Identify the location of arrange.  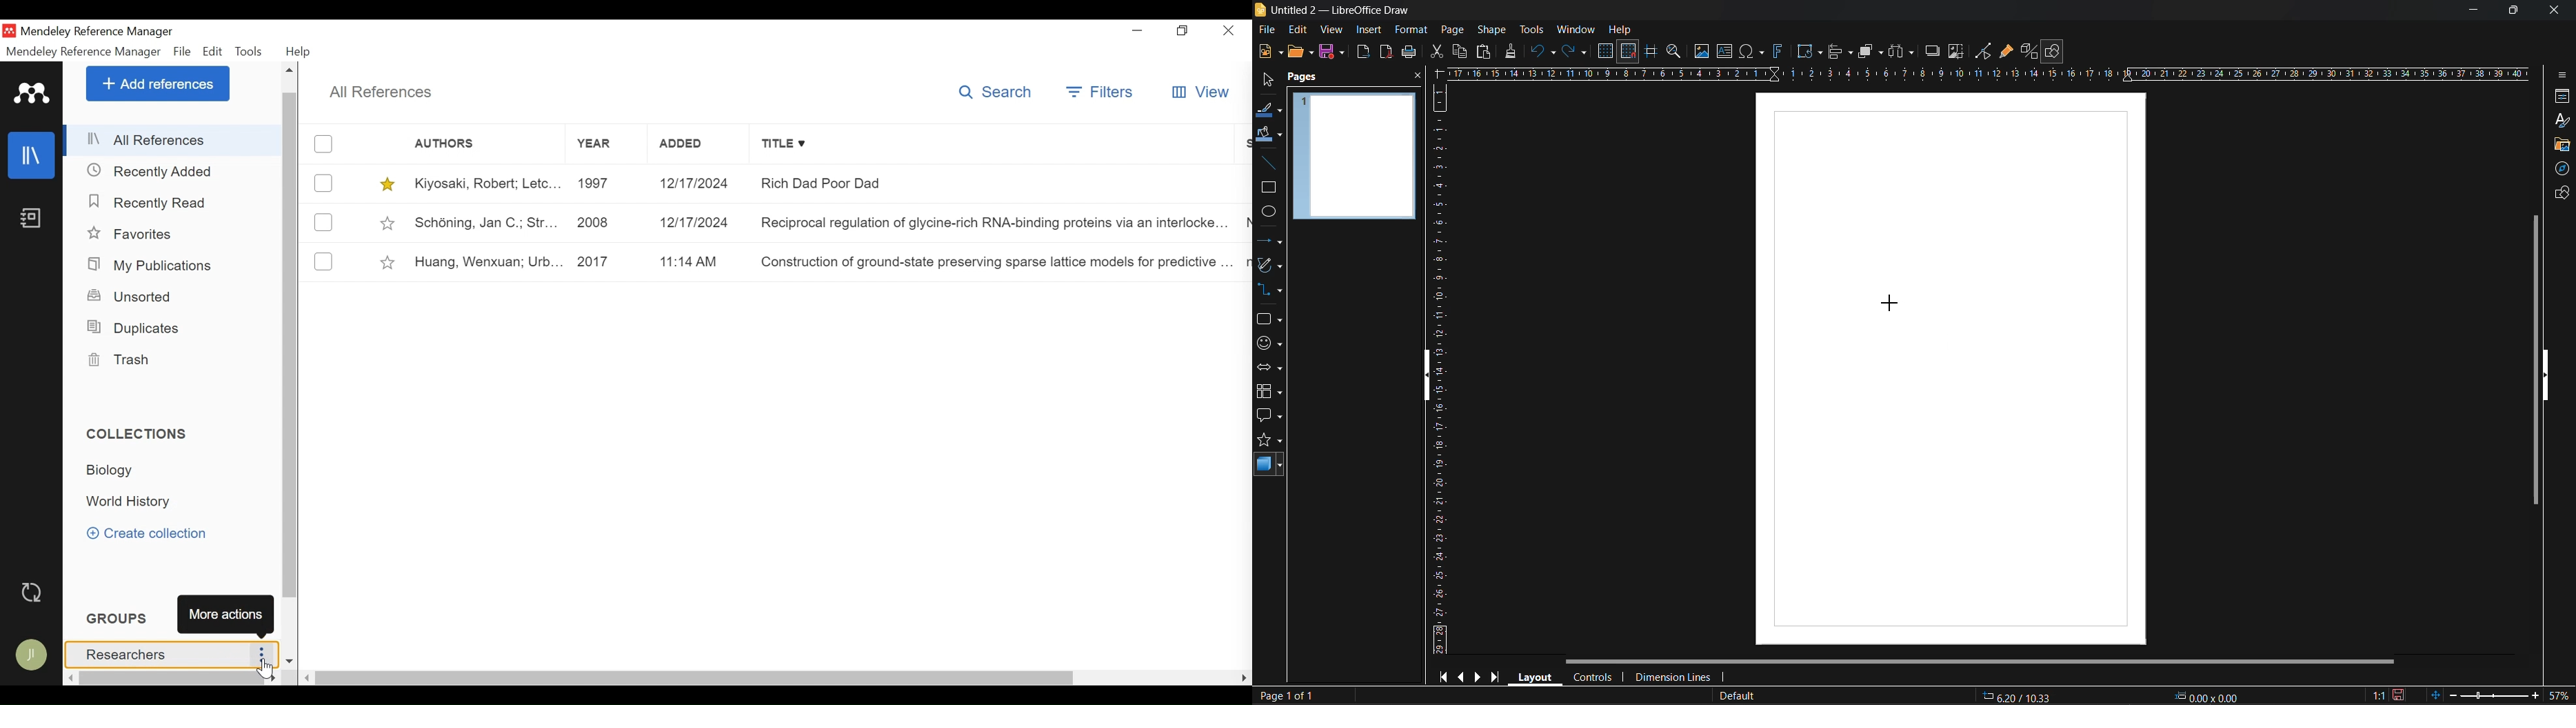
(1869, 51).